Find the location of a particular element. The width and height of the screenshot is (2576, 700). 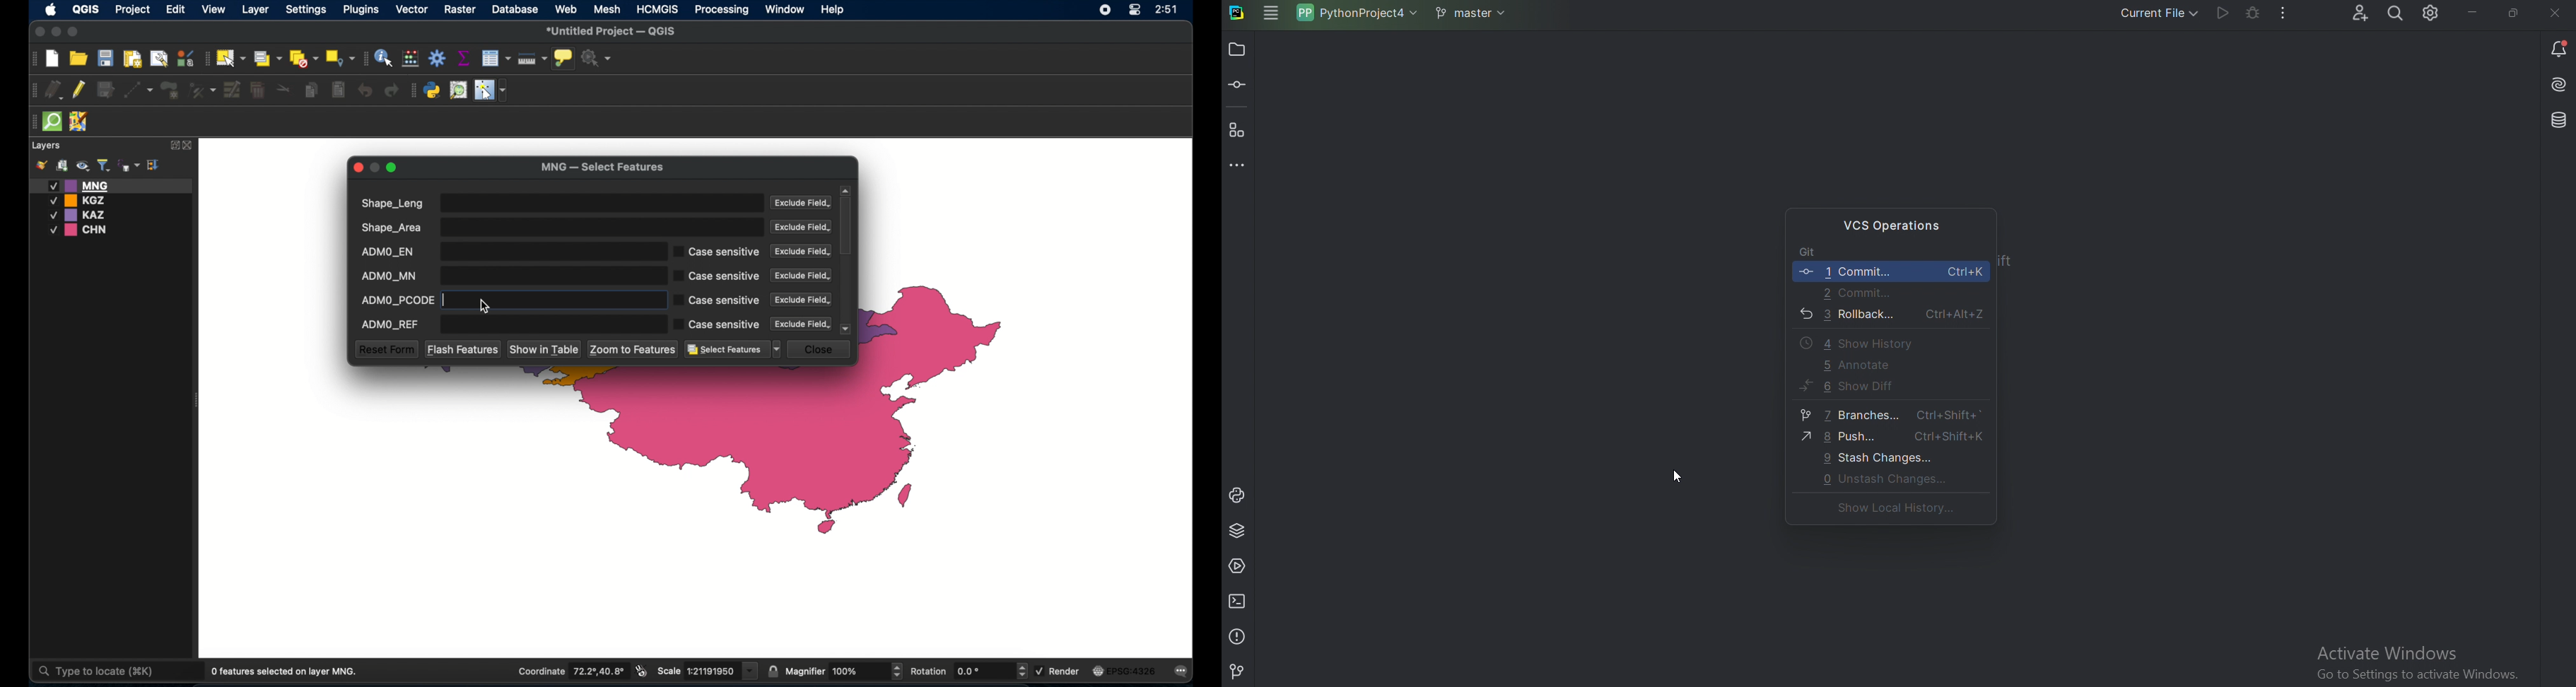

vertex tool is located at coordinates (203, 89).